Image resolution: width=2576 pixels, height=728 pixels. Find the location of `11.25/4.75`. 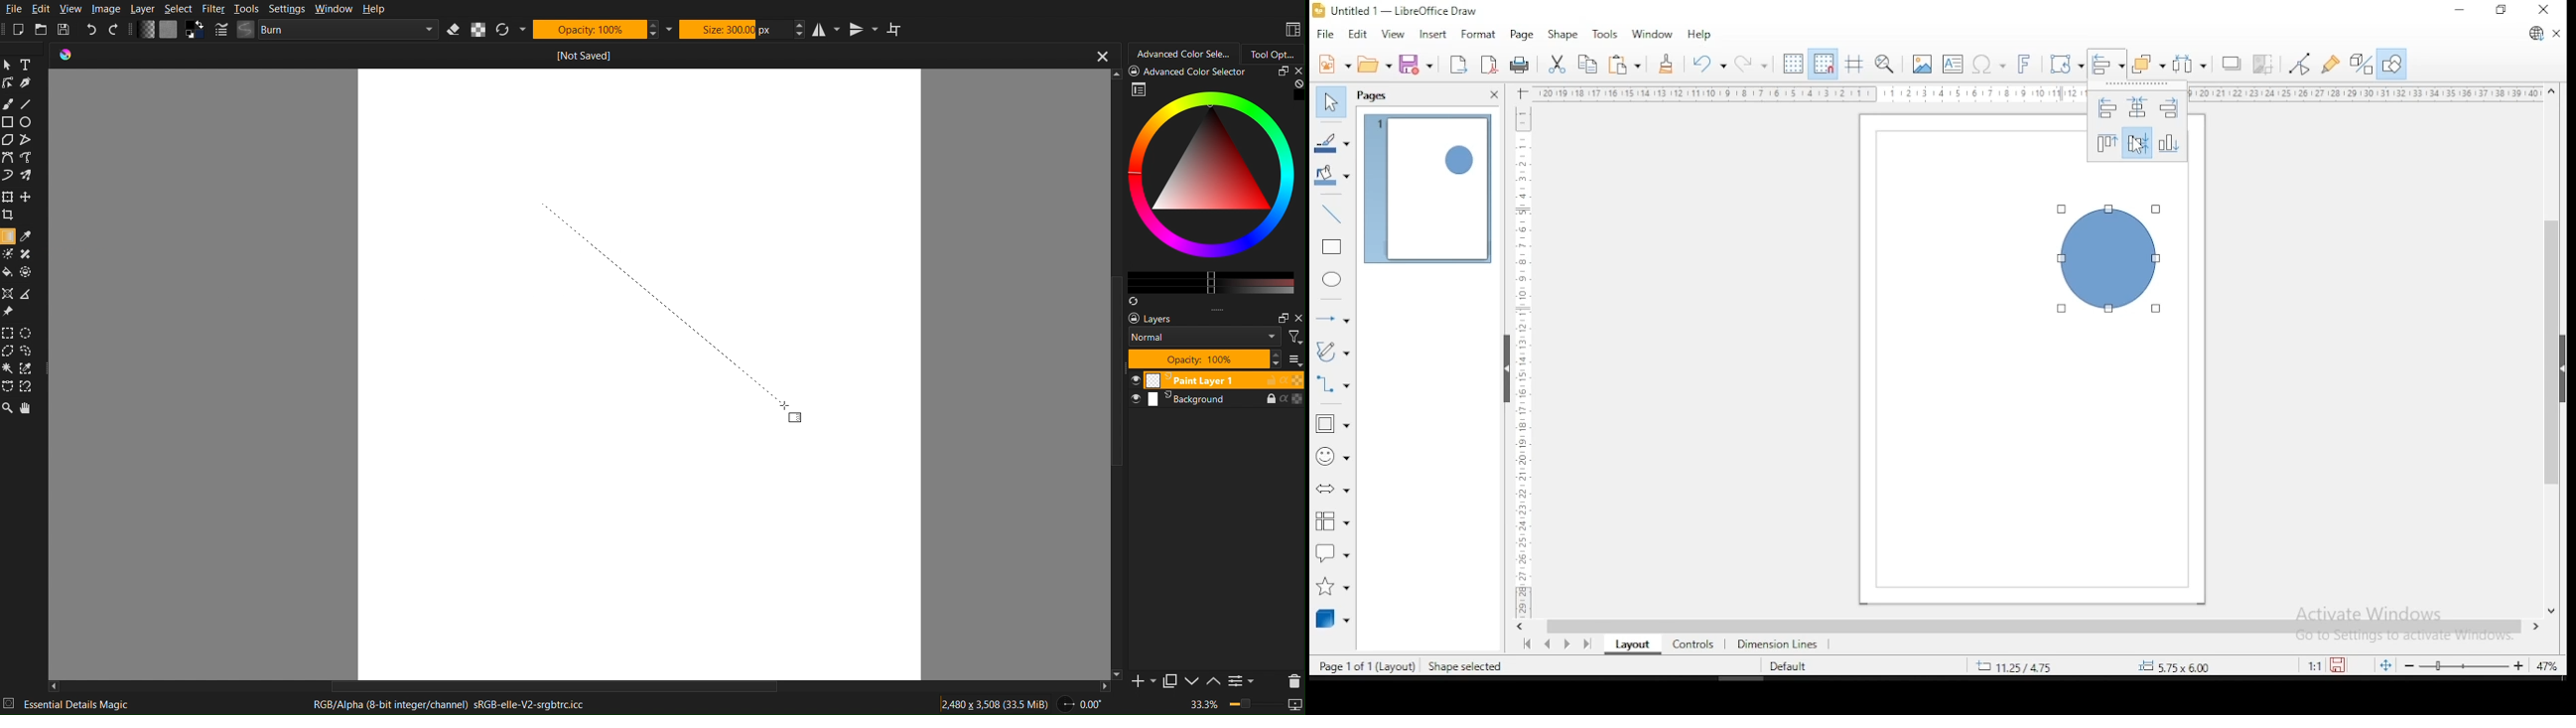

11.25/4.75 is located at coordinates (2019, 665).